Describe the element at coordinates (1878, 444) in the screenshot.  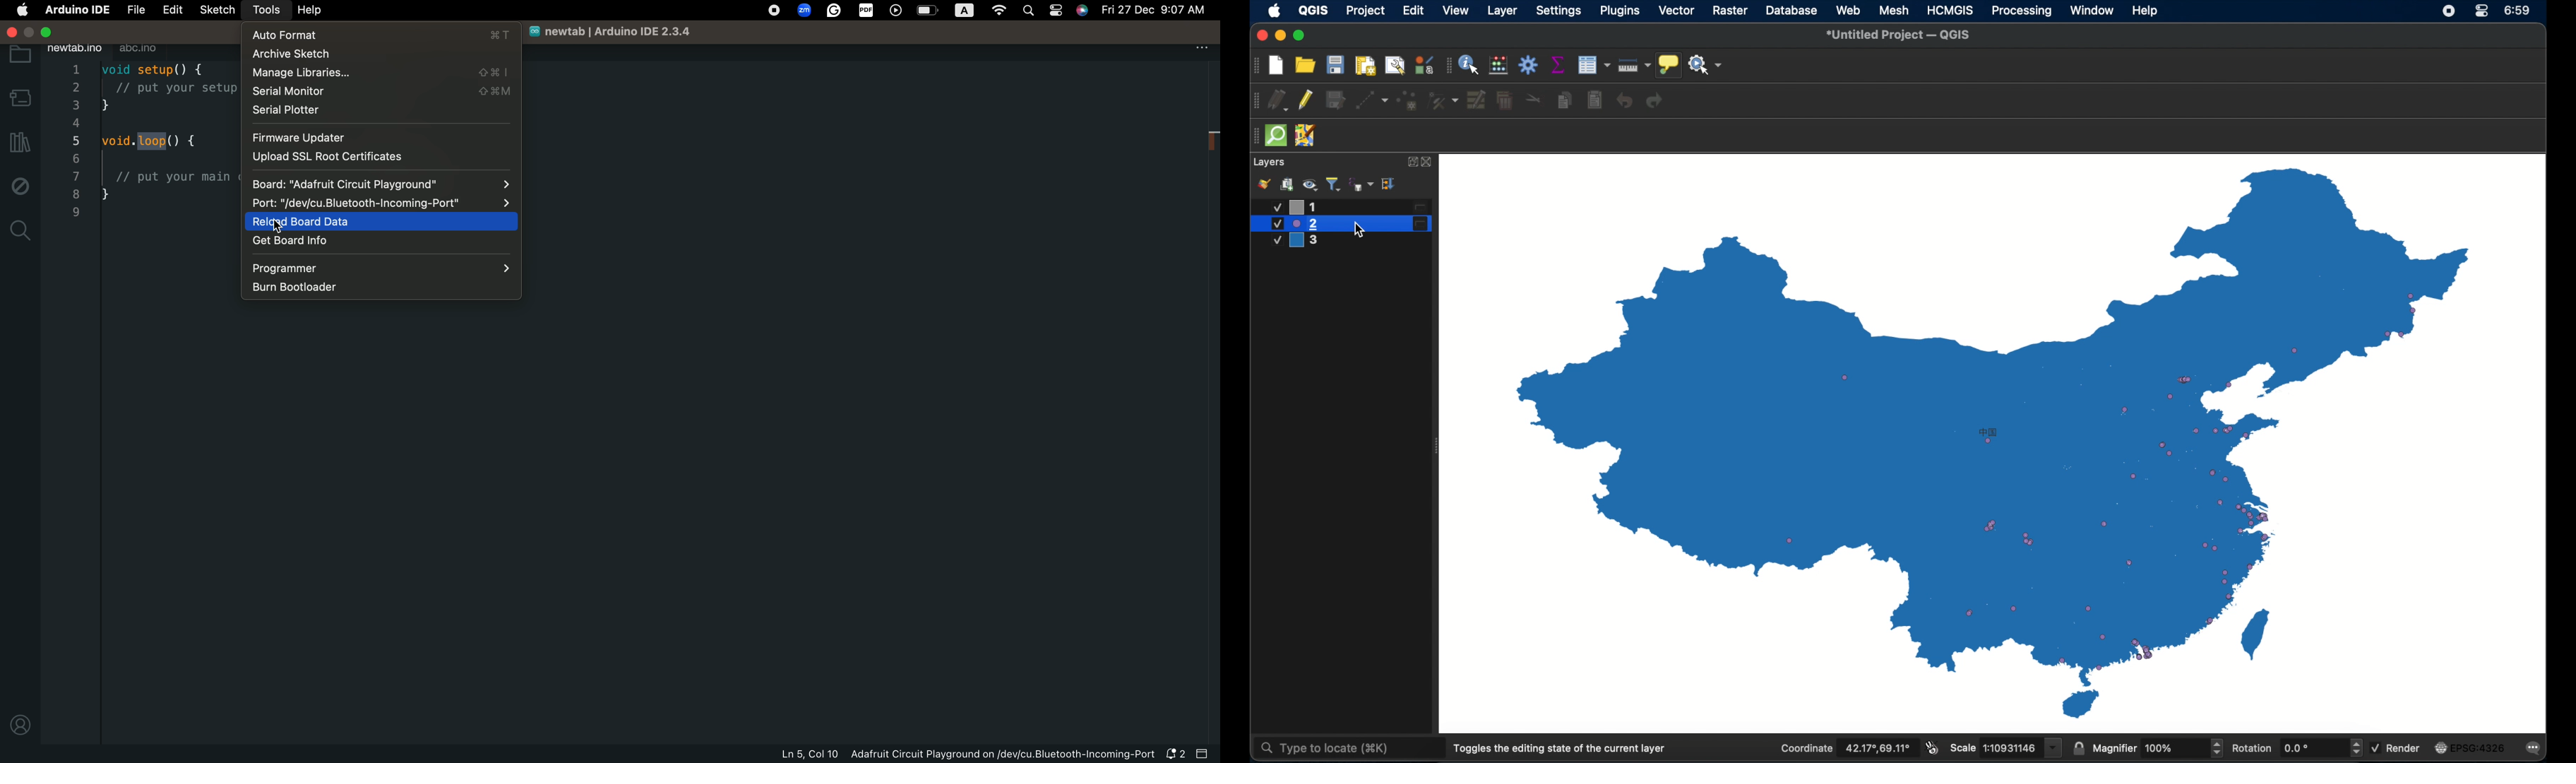
I see `boundary  map of  china with point data` at that location.